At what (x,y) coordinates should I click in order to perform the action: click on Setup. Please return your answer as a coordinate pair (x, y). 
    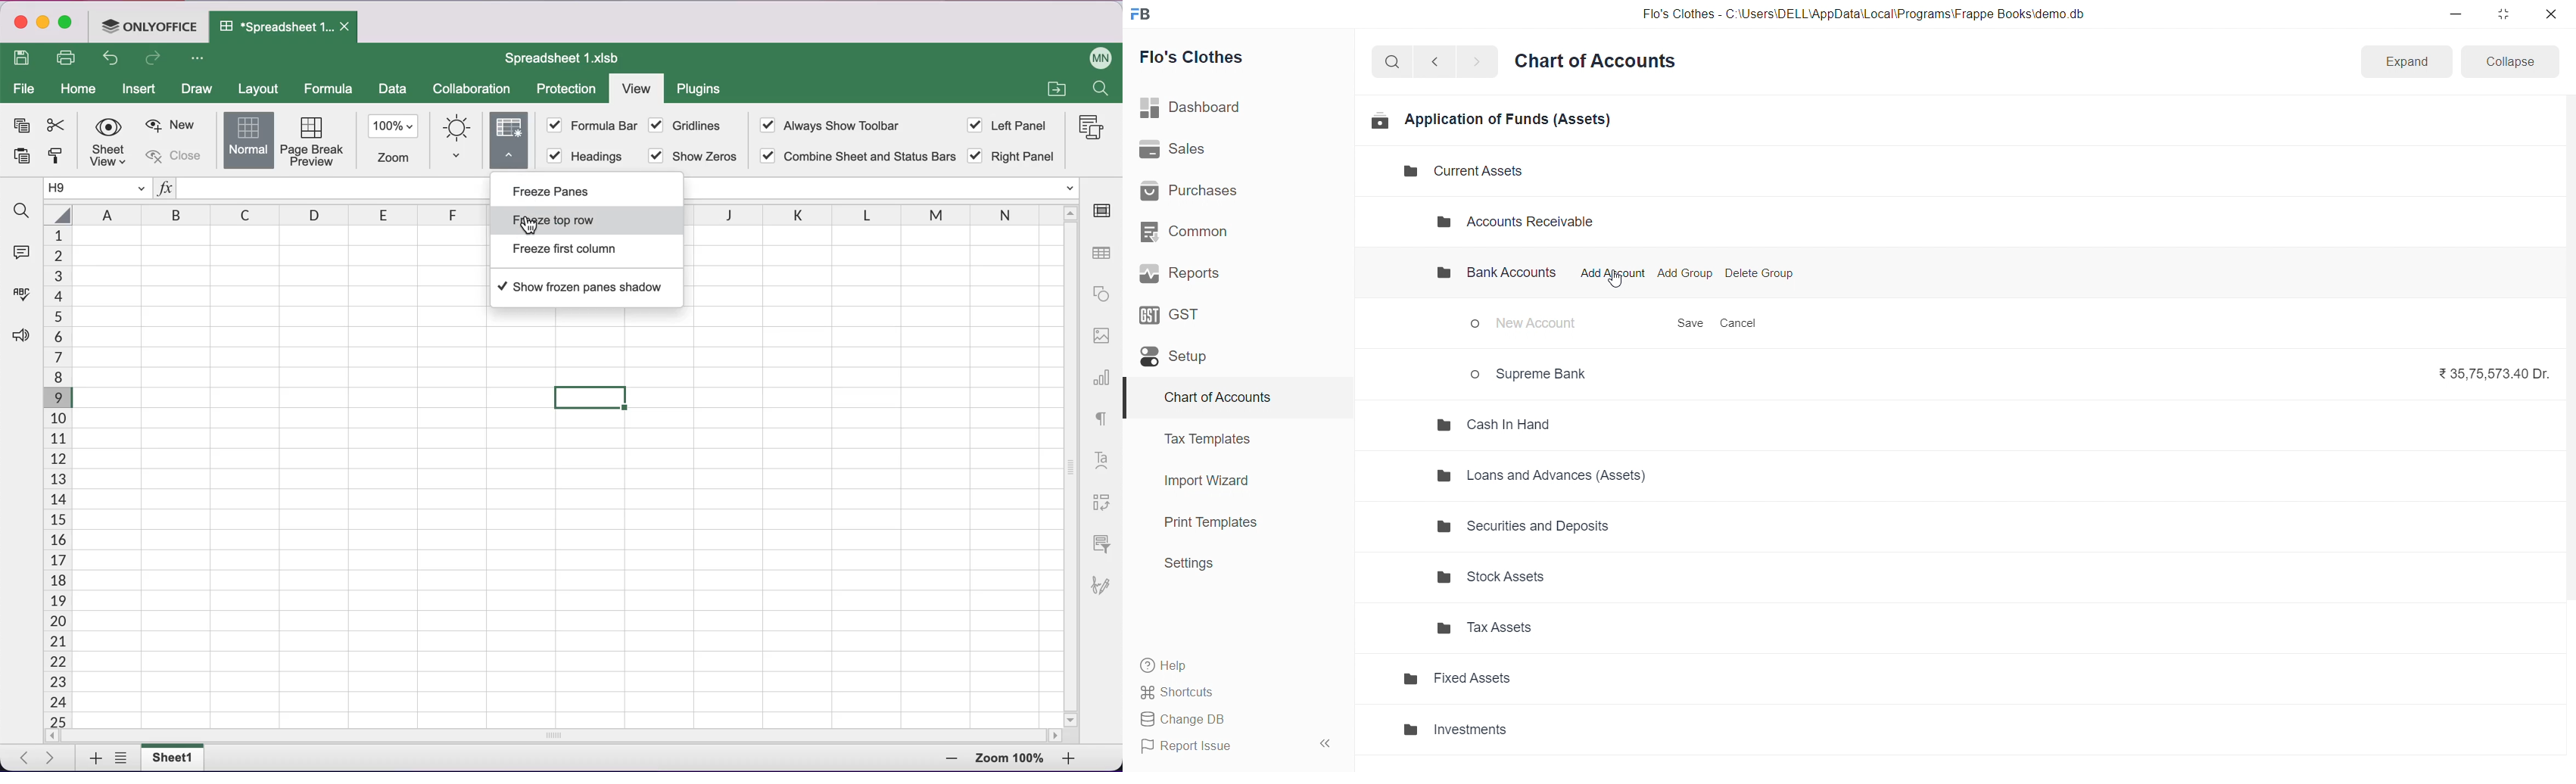
    Looking at the image, I should click on (1231, 356).